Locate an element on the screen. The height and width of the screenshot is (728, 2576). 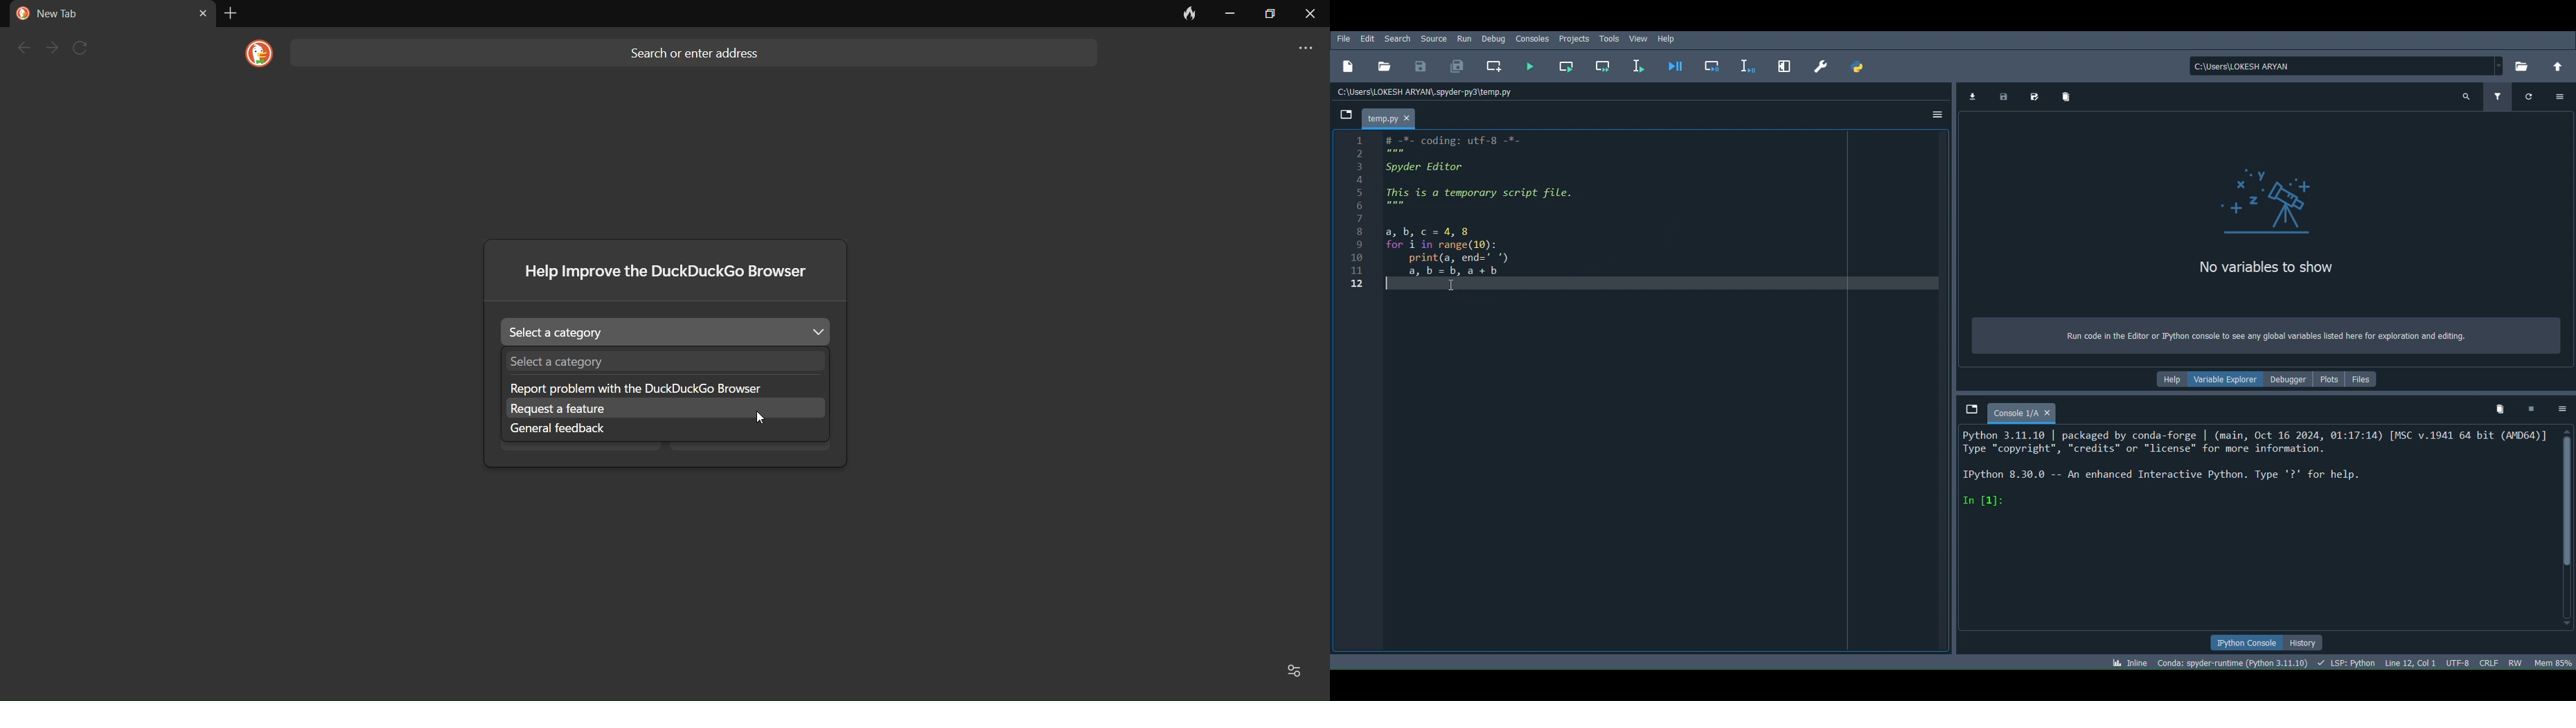
Run code in the Editor or Python console to see any global variables listed here for exploration and editing. is located at coordinates (2259, 336).